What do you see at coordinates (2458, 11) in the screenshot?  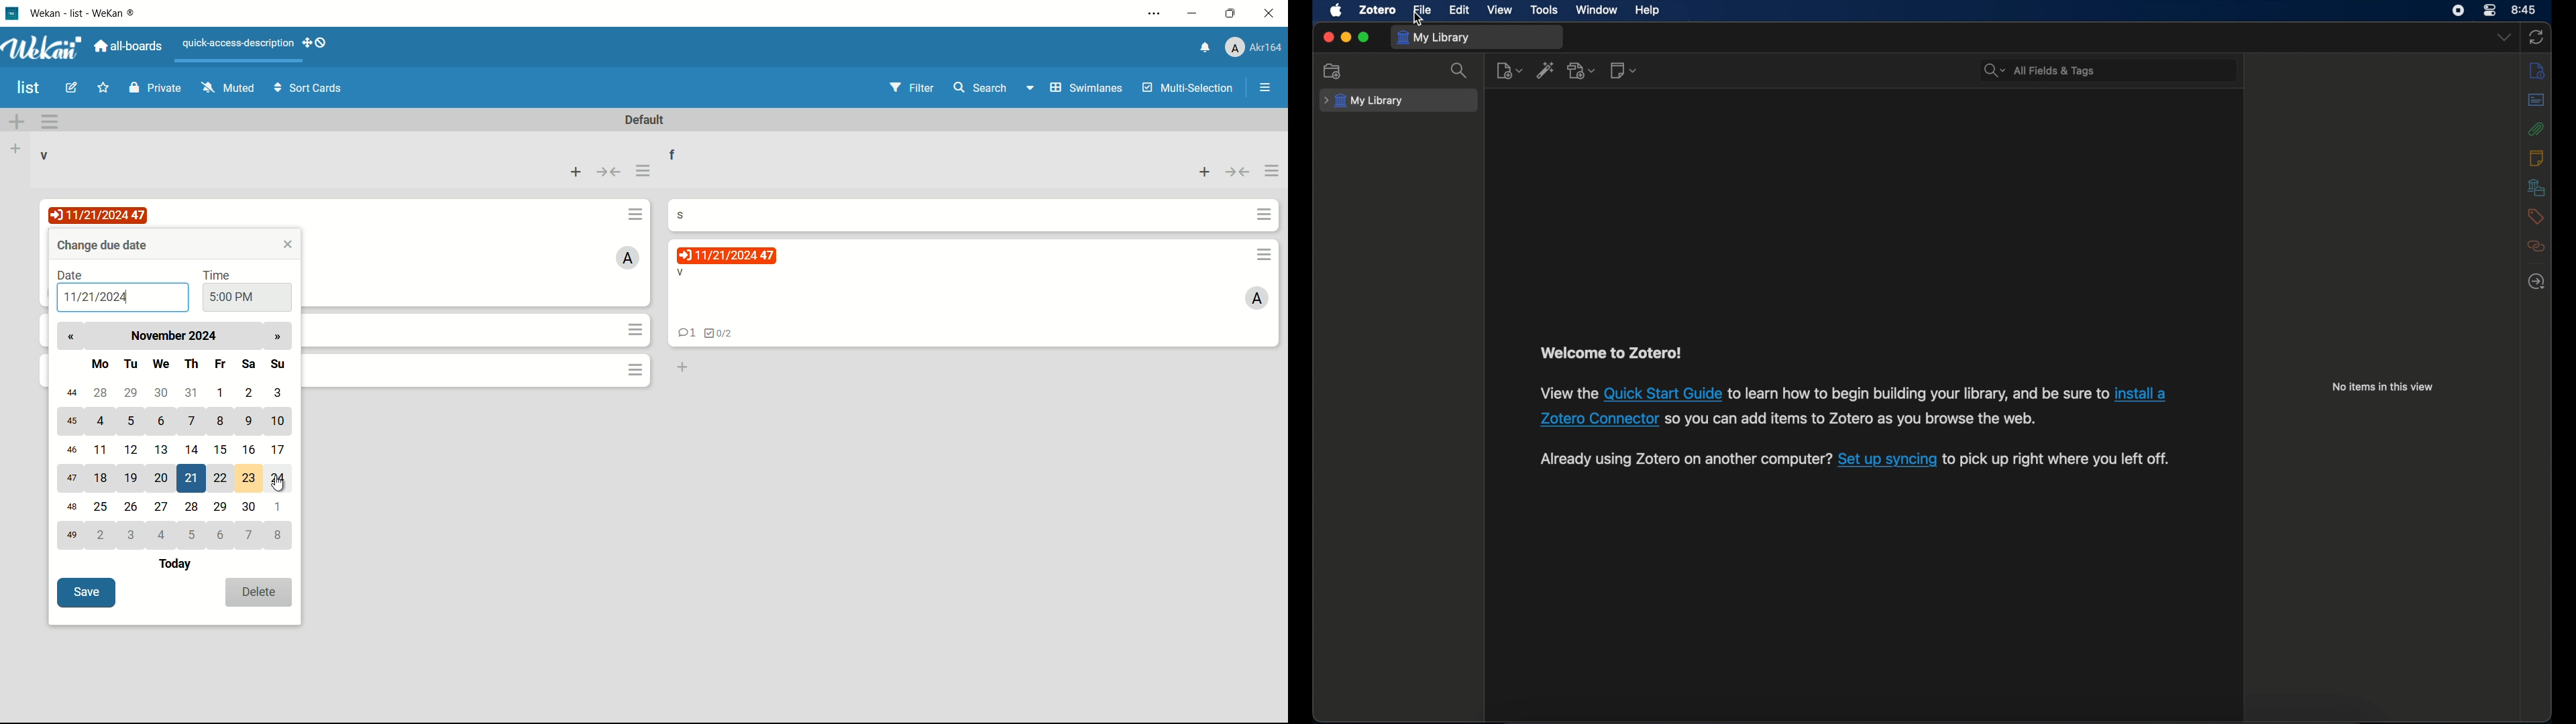 I see `control center` at bounding box center [2458, 11].